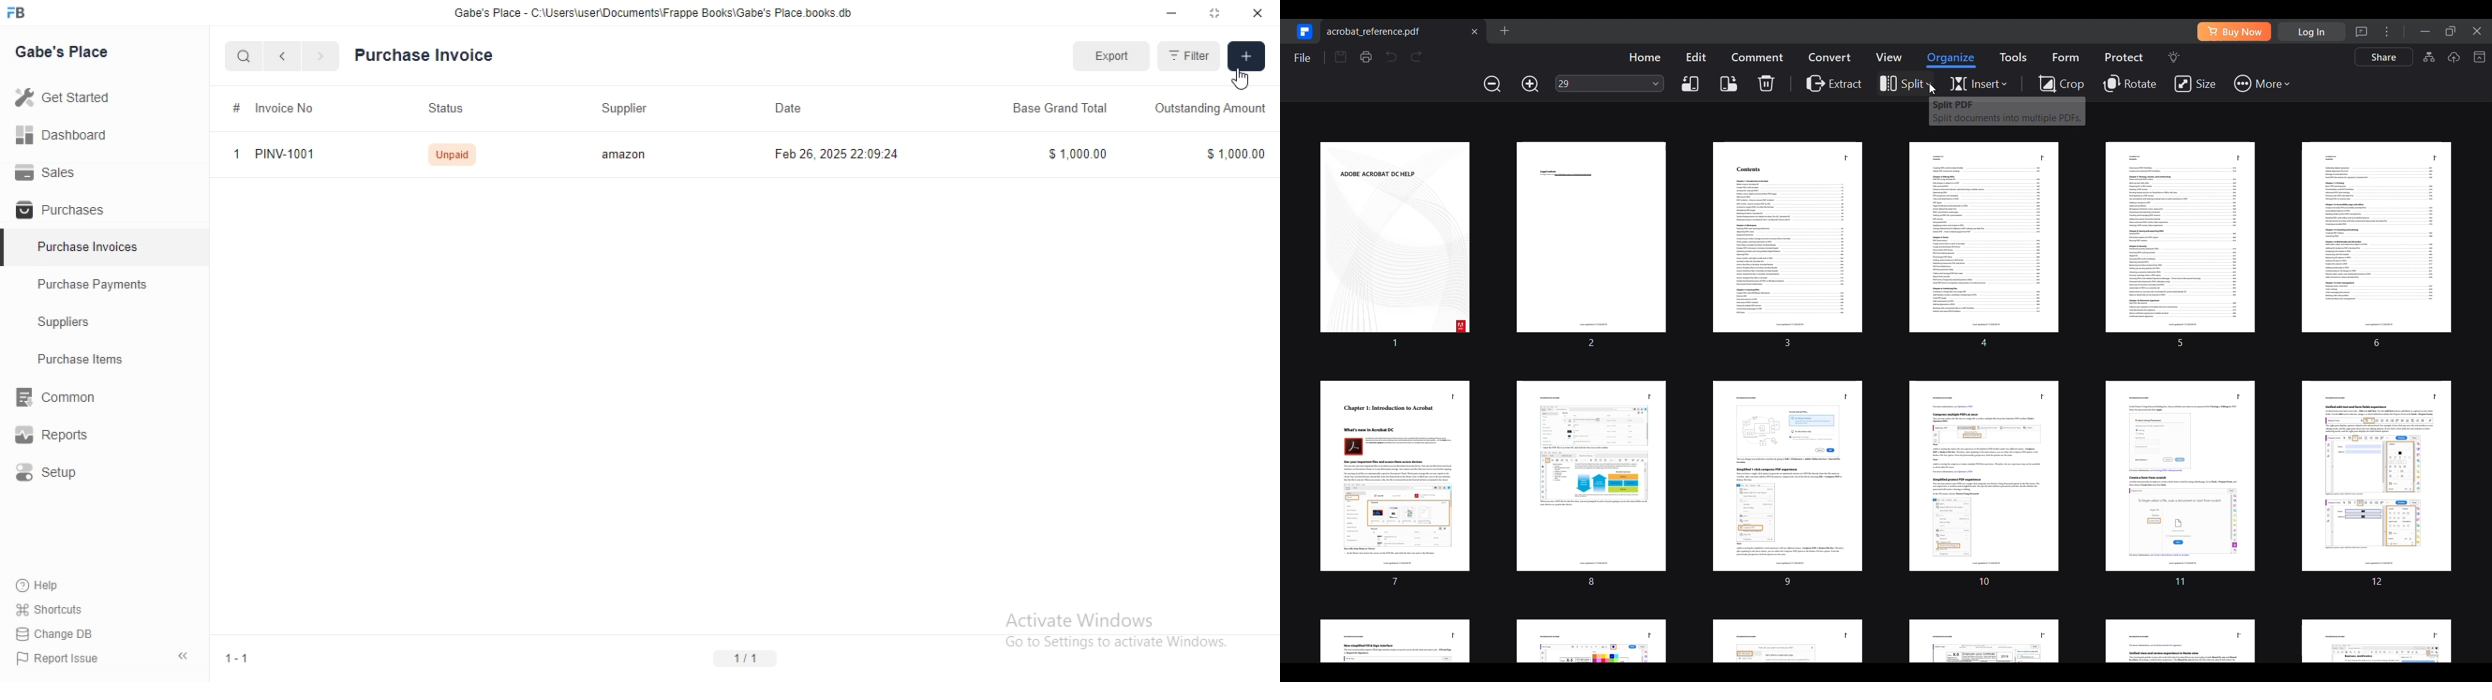 The image size is (2492, 700). What do you see at coordinates (238, 658) in the screenshot?
I see `1-1` at bounding box center [238, 658].